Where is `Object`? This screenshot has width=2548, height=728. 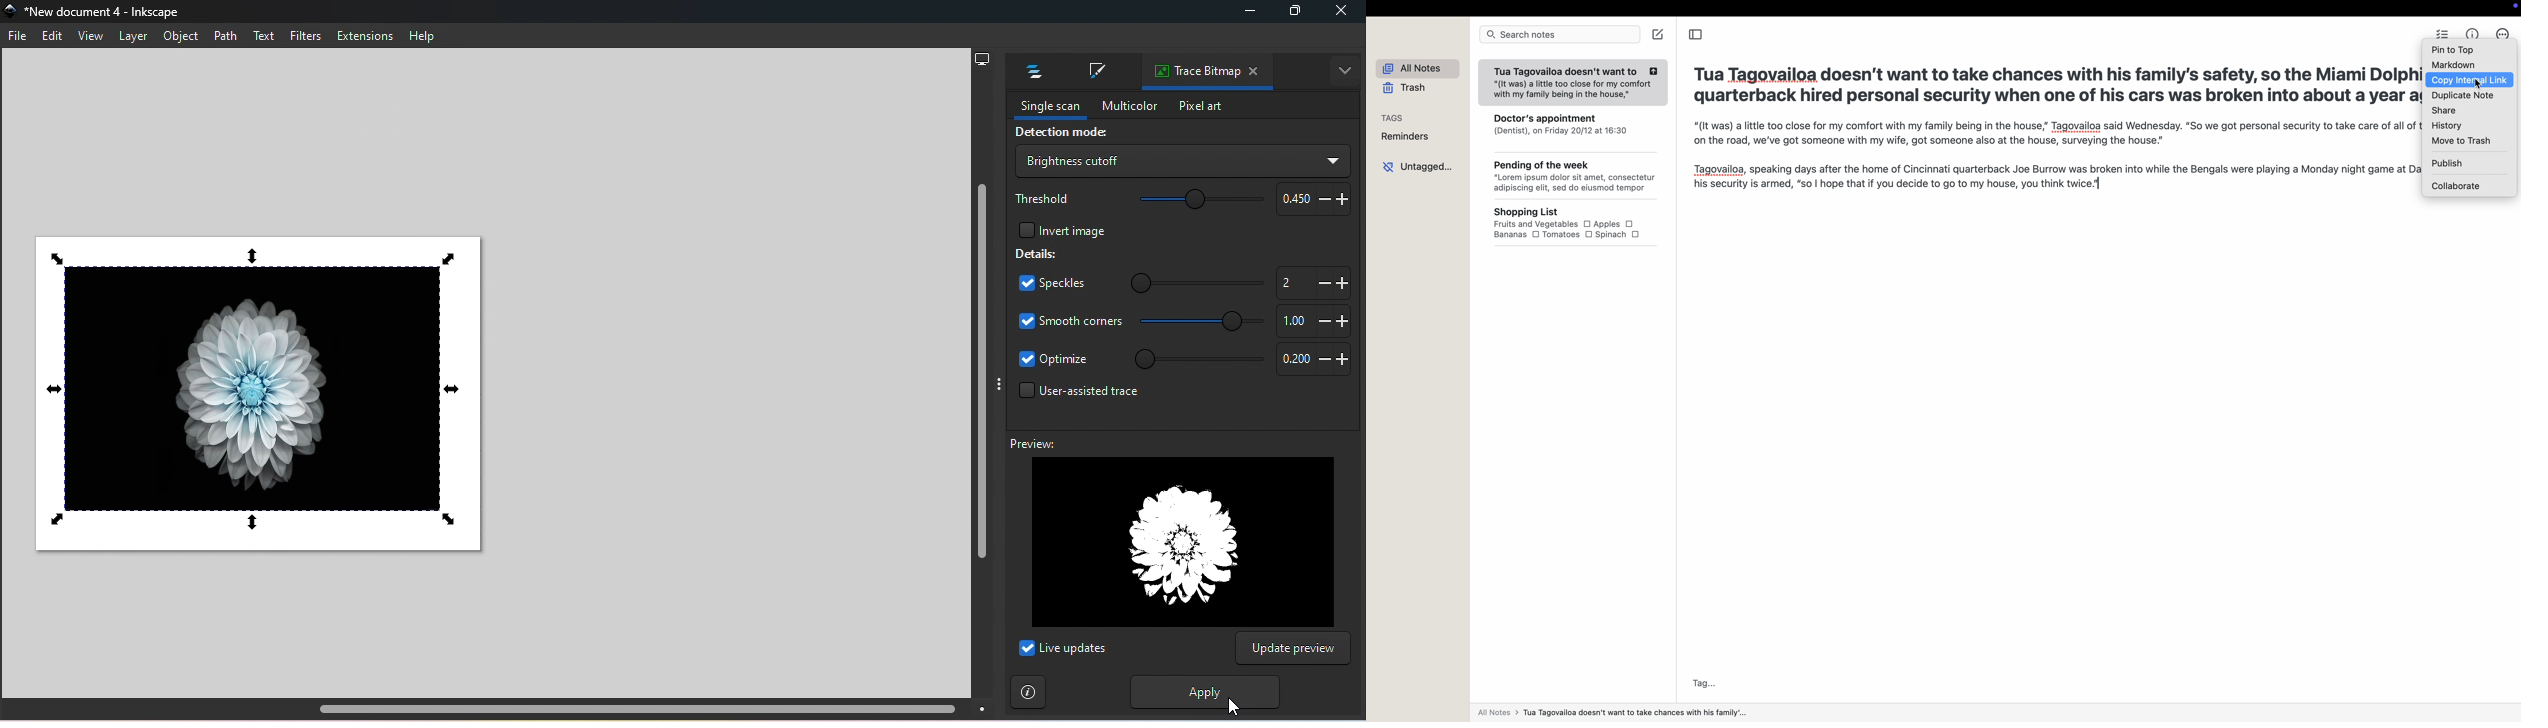 Object is located at coordinates (183, 38).